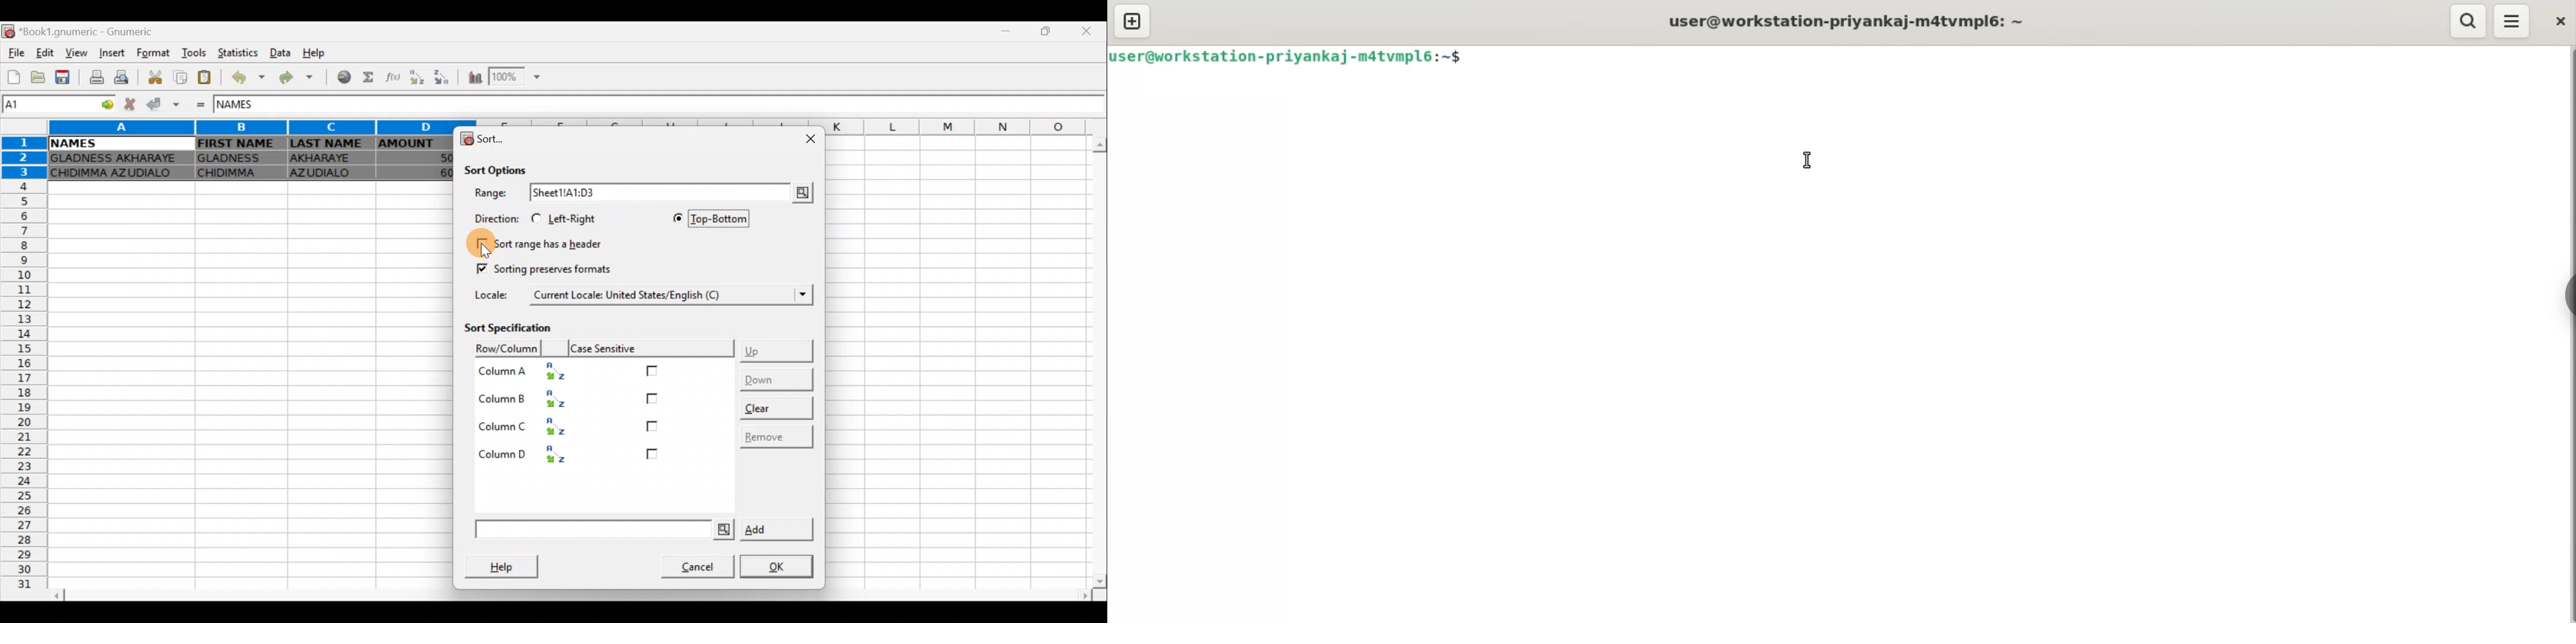  I want to click on Format, so click(156, 54).